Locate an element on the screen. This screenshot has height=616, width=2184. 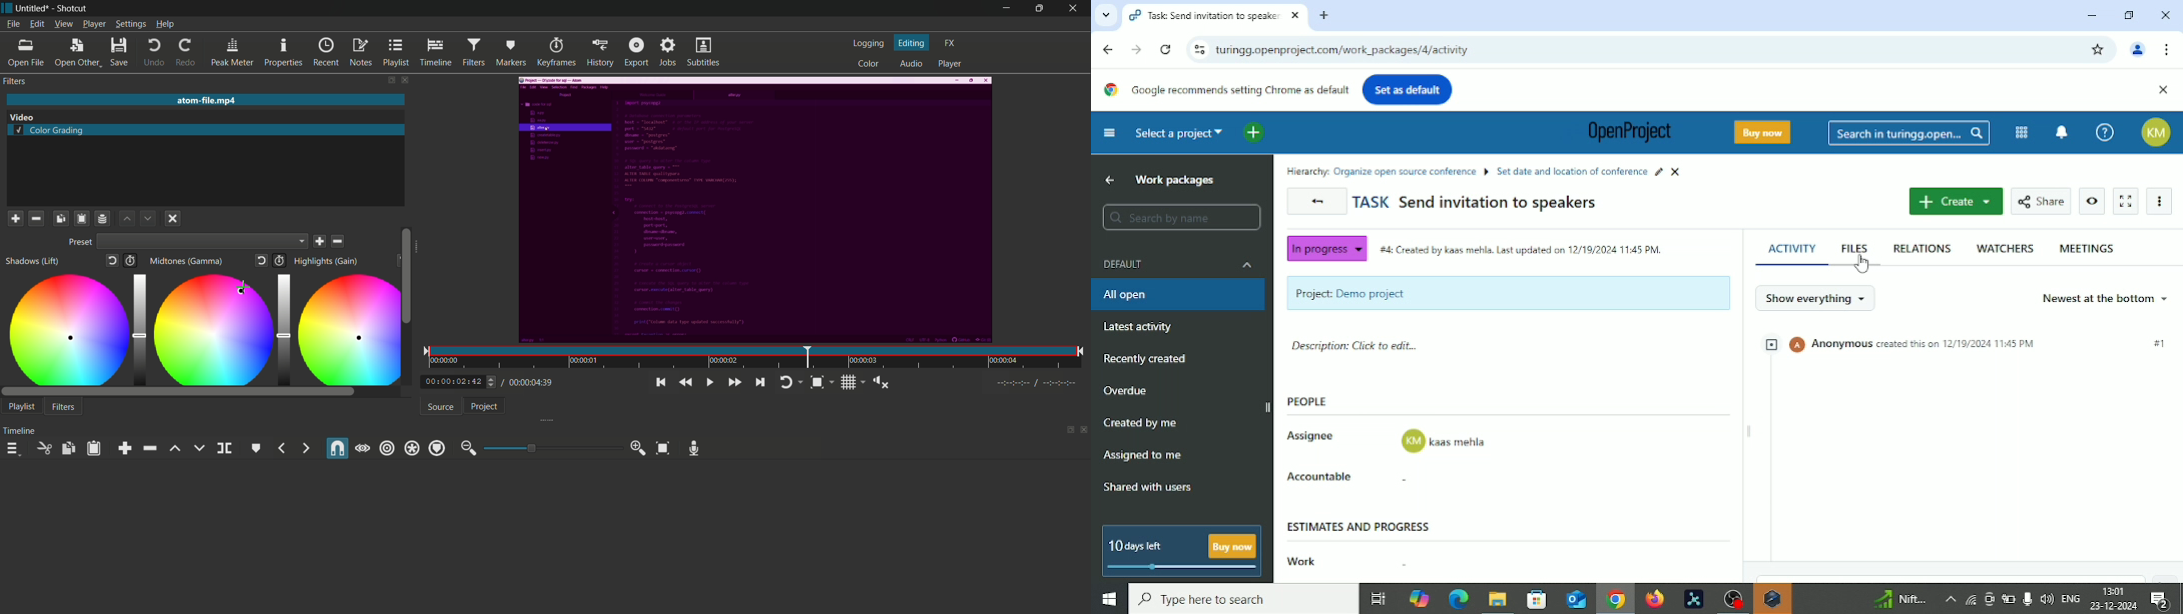
adjustment circle is located at coordinates (213, 329).